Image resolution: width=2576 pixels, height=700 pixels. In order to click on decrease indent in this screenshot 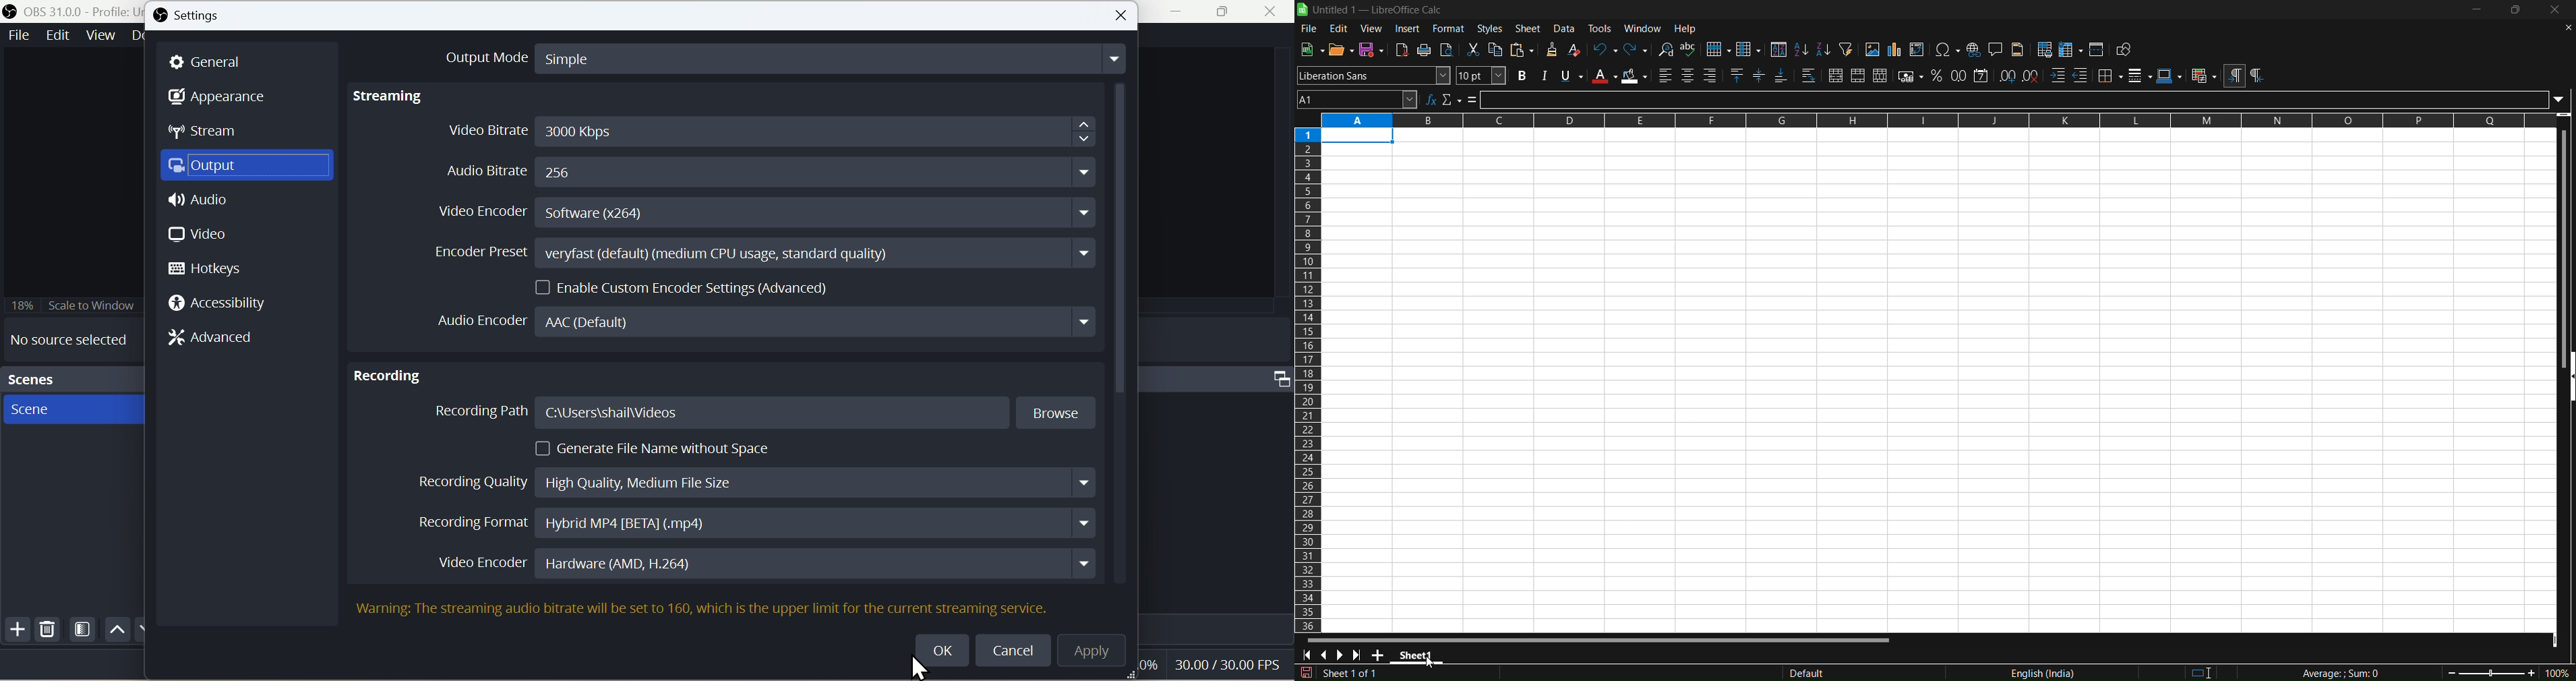, I will do `click(2081, 75)`.